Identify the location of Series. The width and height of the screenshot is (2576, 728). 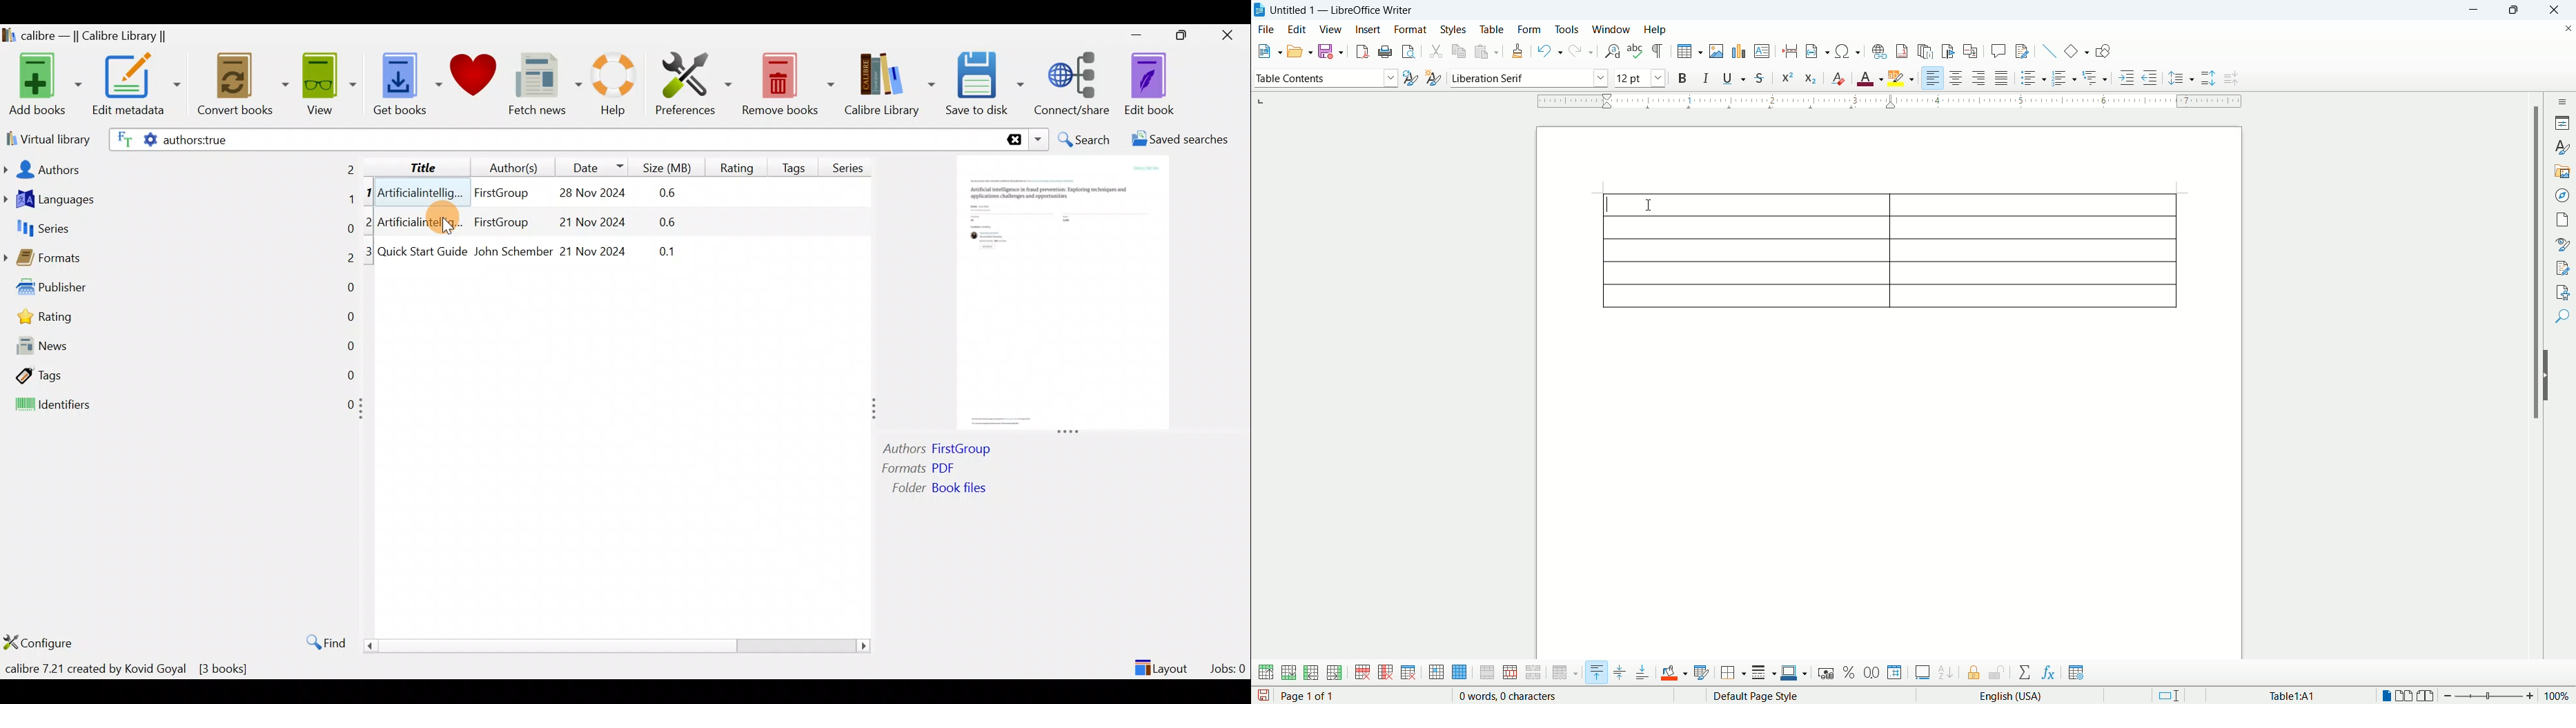
(852, 163).